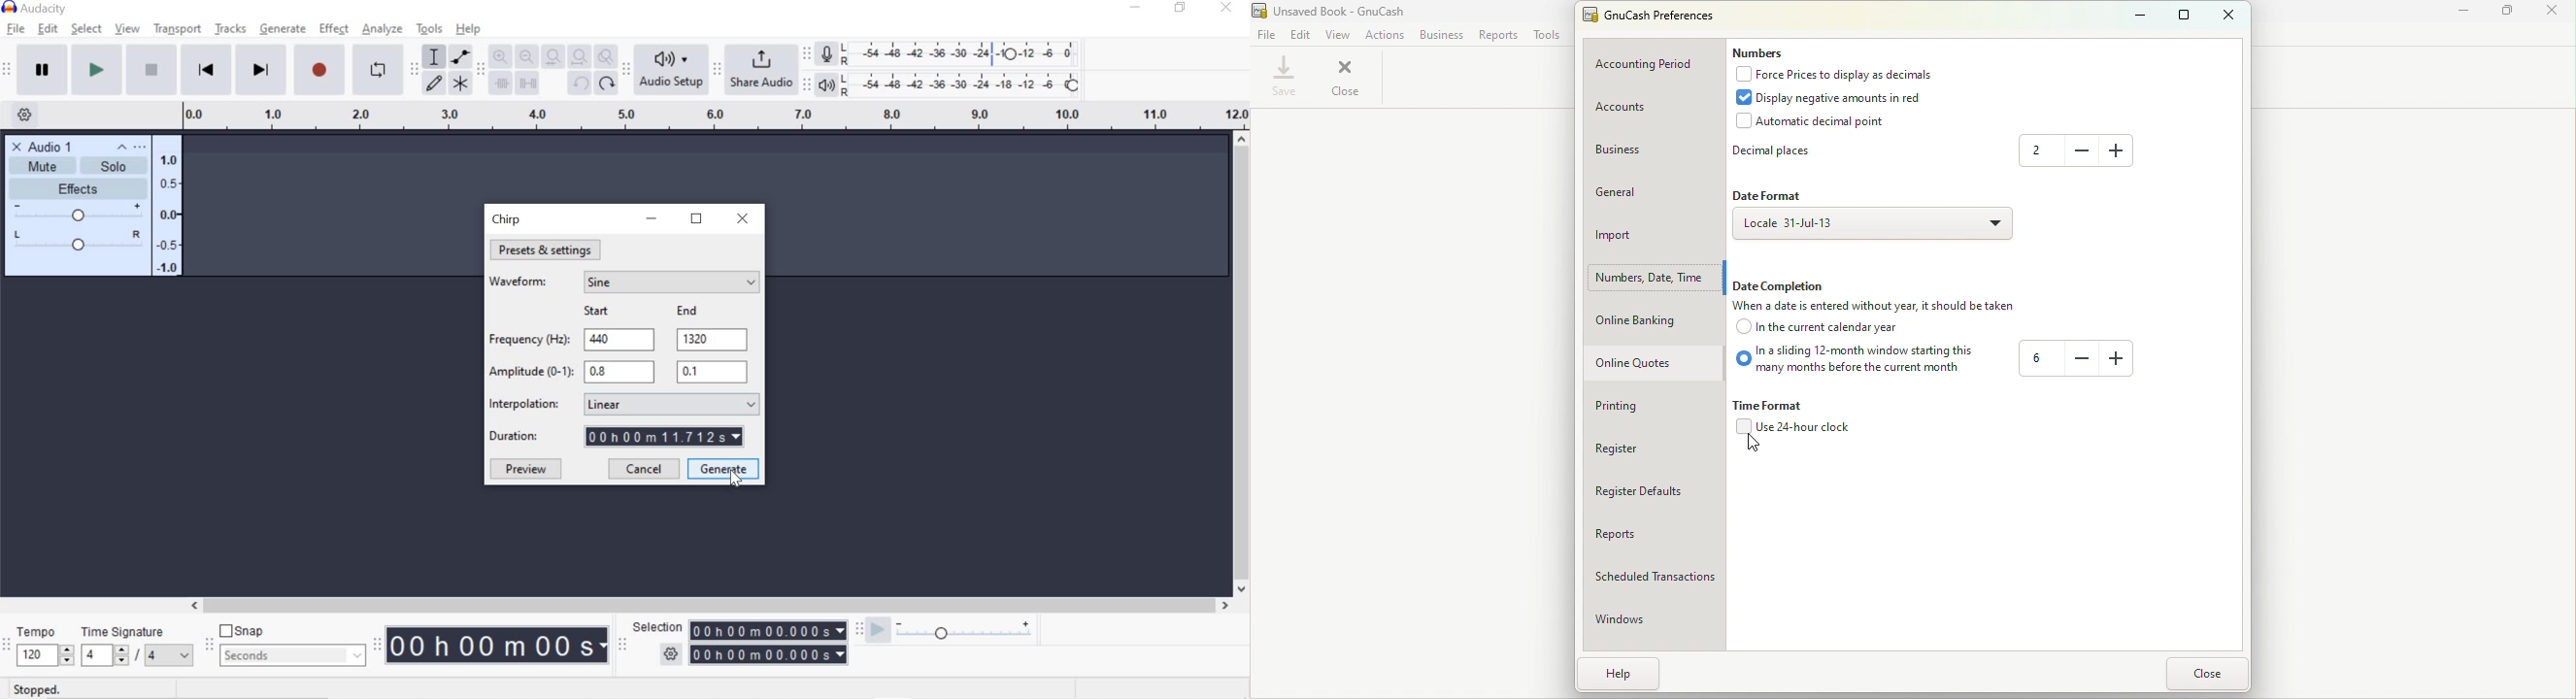 This screenshot has height=700, width=2576. I want to click on Zoom In, so click(499, 57).